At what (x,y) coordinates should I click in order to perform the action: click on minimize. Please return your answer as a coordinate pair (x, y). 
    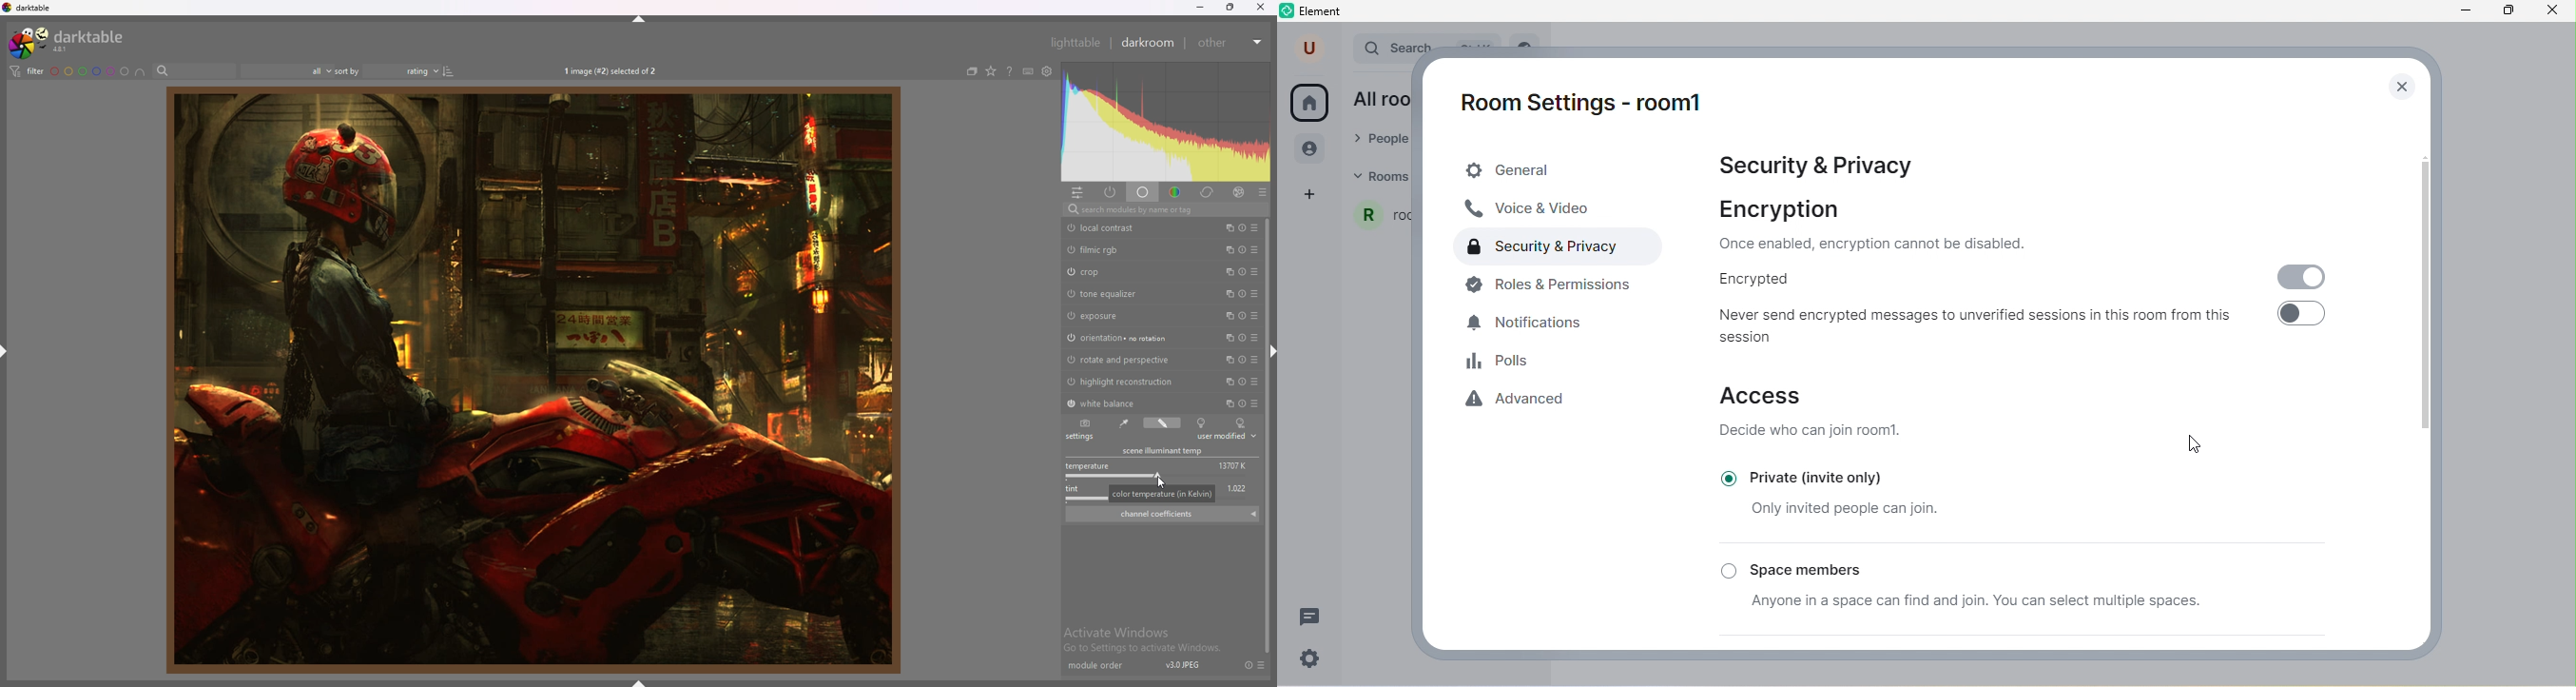
    Looking at the image, I should click on (2465, 12).